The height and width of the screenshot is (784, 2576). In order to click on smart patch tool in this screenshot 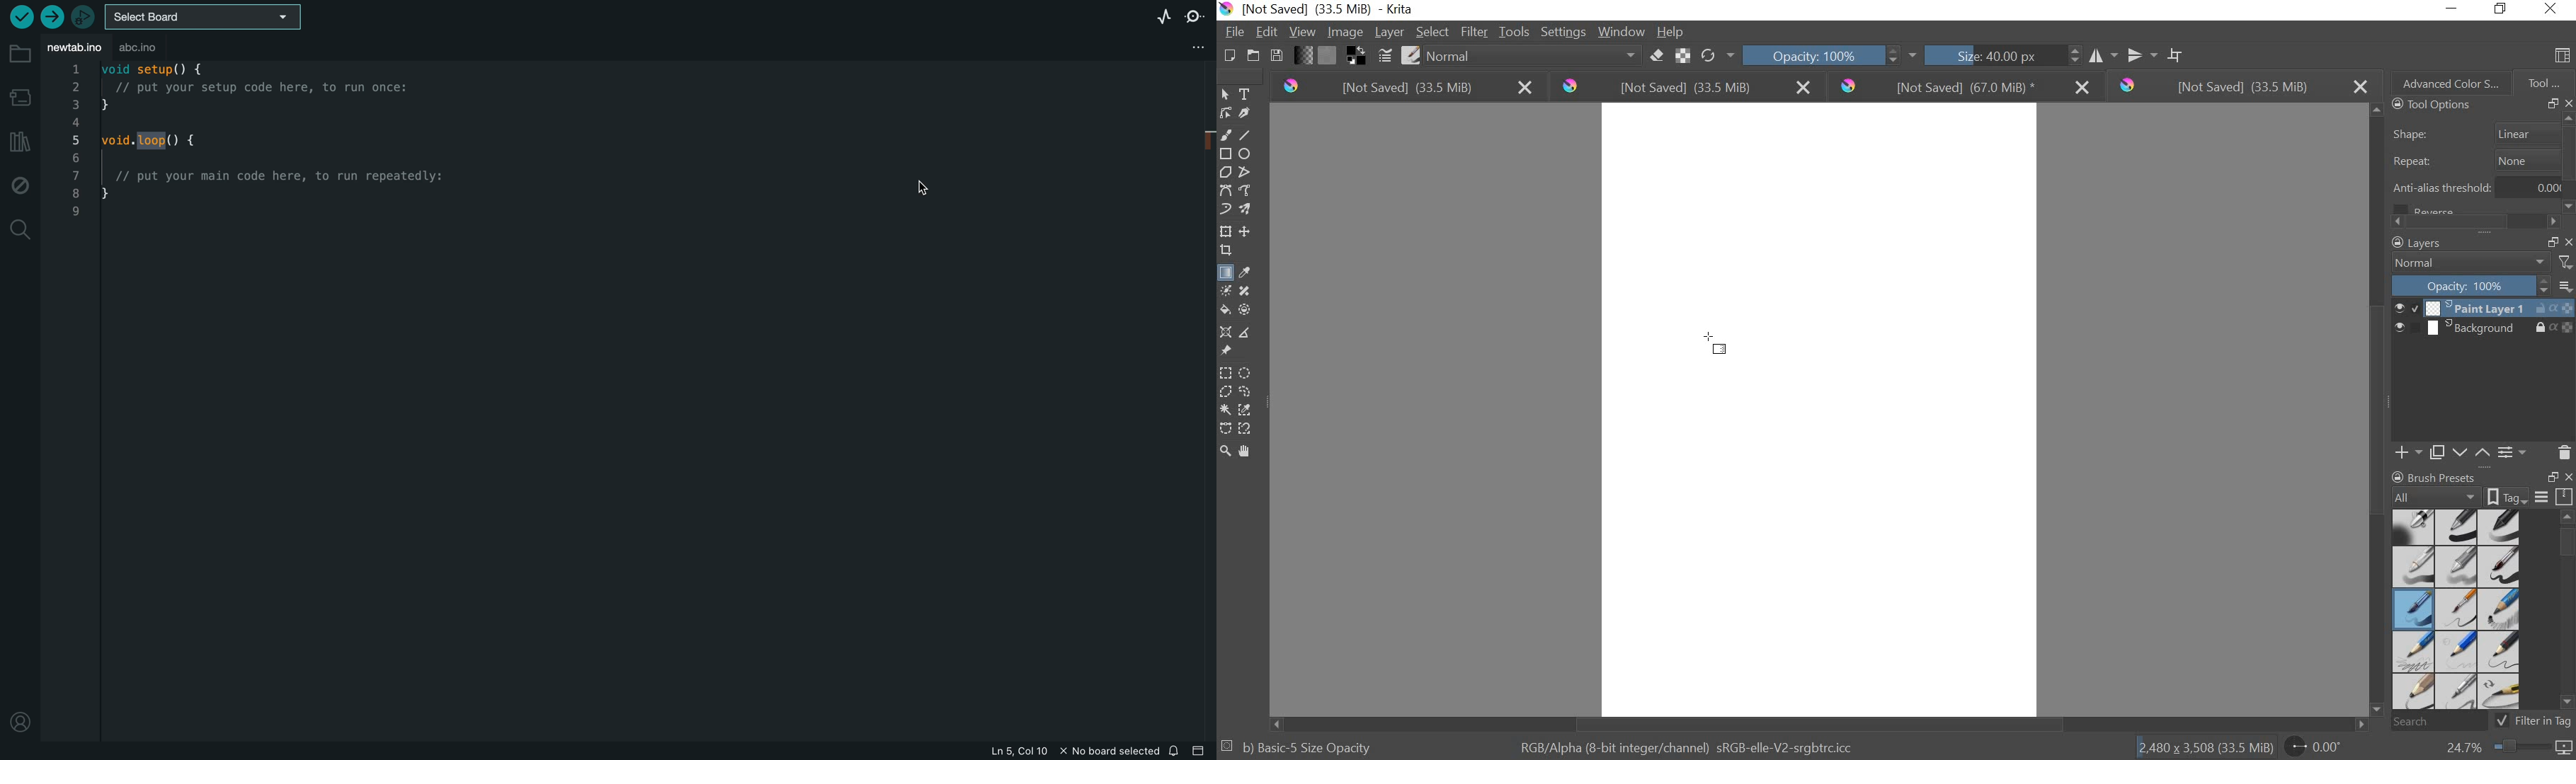, I will do `click(1249, 289)`.